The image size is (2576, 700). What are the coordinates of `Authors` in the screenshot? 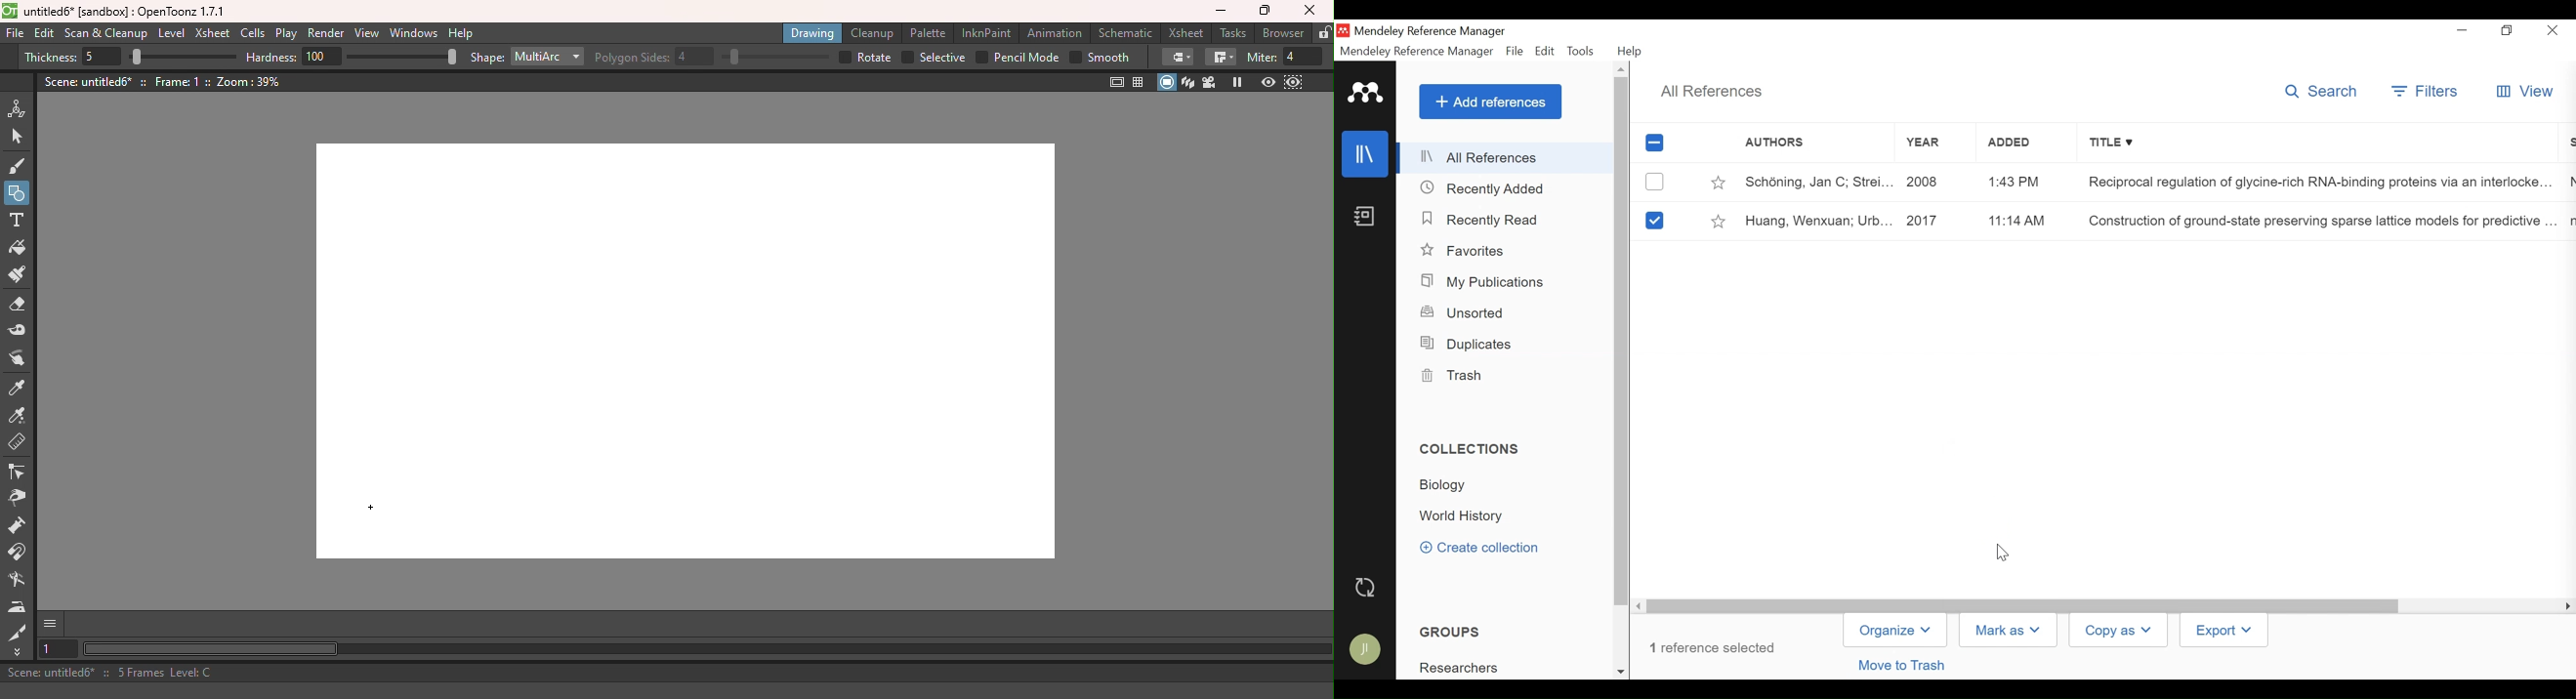 It's located at (1803, 144).